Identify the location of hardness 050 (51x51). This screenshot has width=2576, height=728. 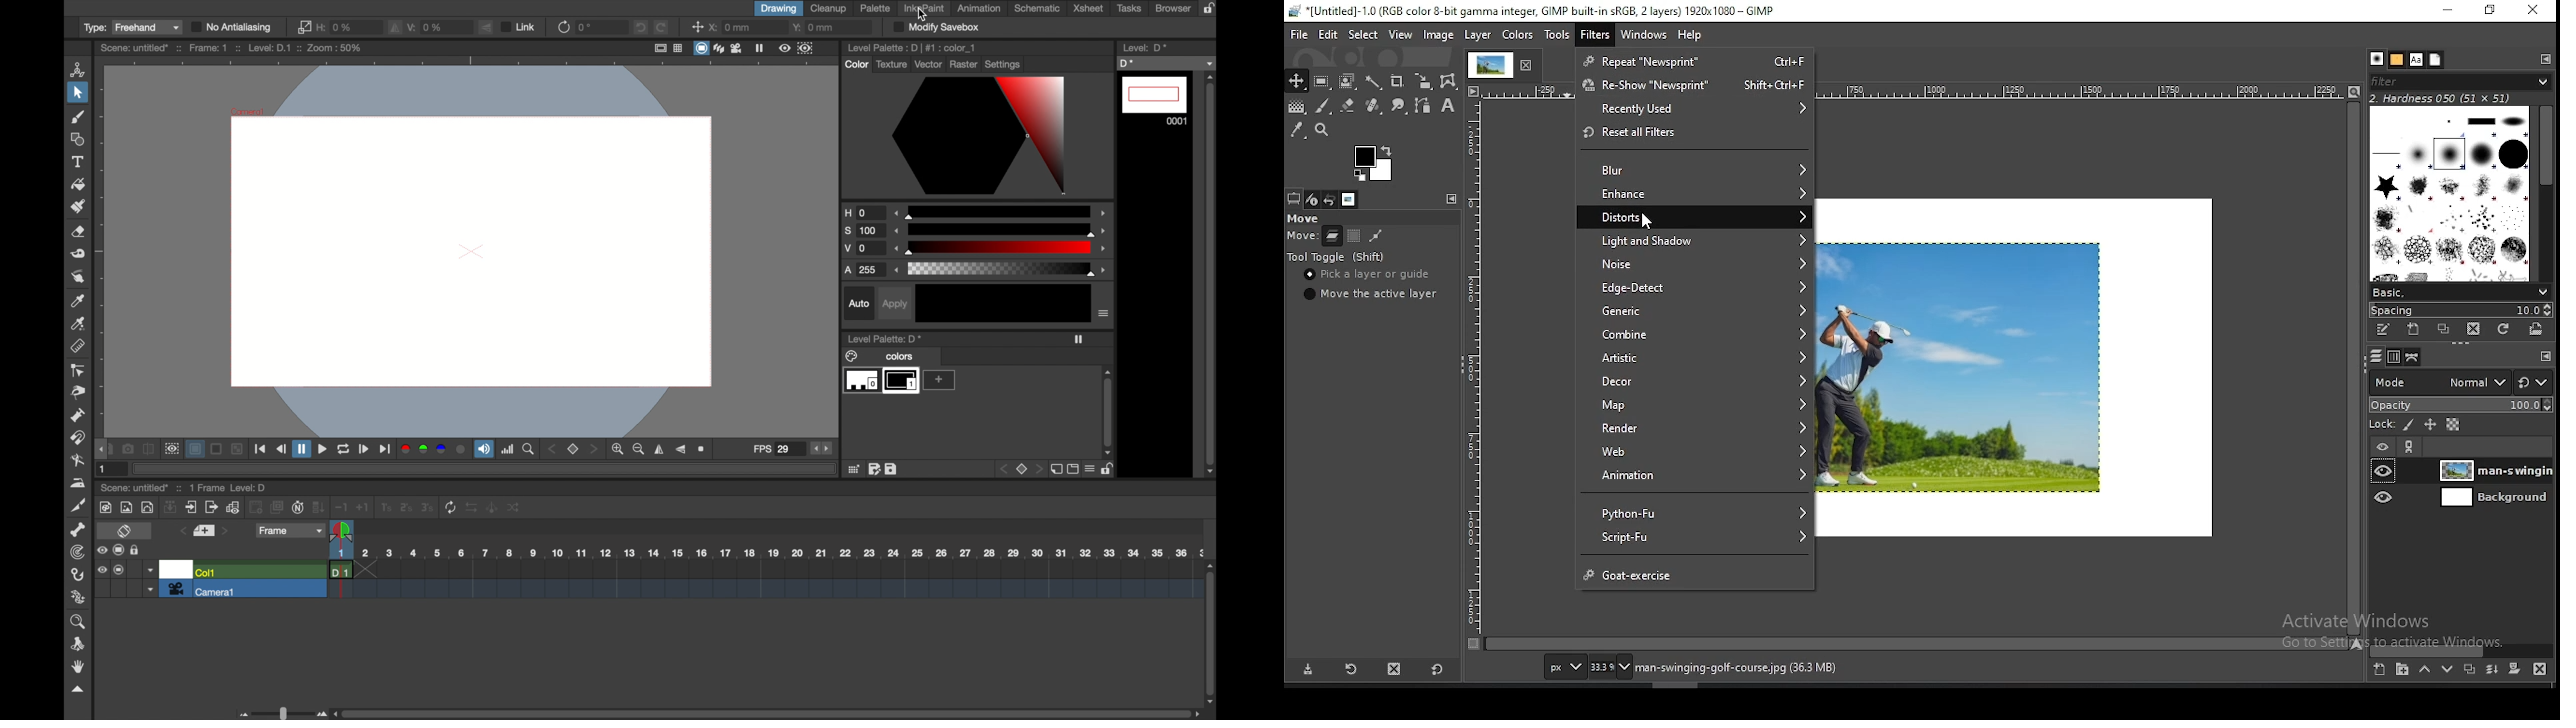
(2448, 99).